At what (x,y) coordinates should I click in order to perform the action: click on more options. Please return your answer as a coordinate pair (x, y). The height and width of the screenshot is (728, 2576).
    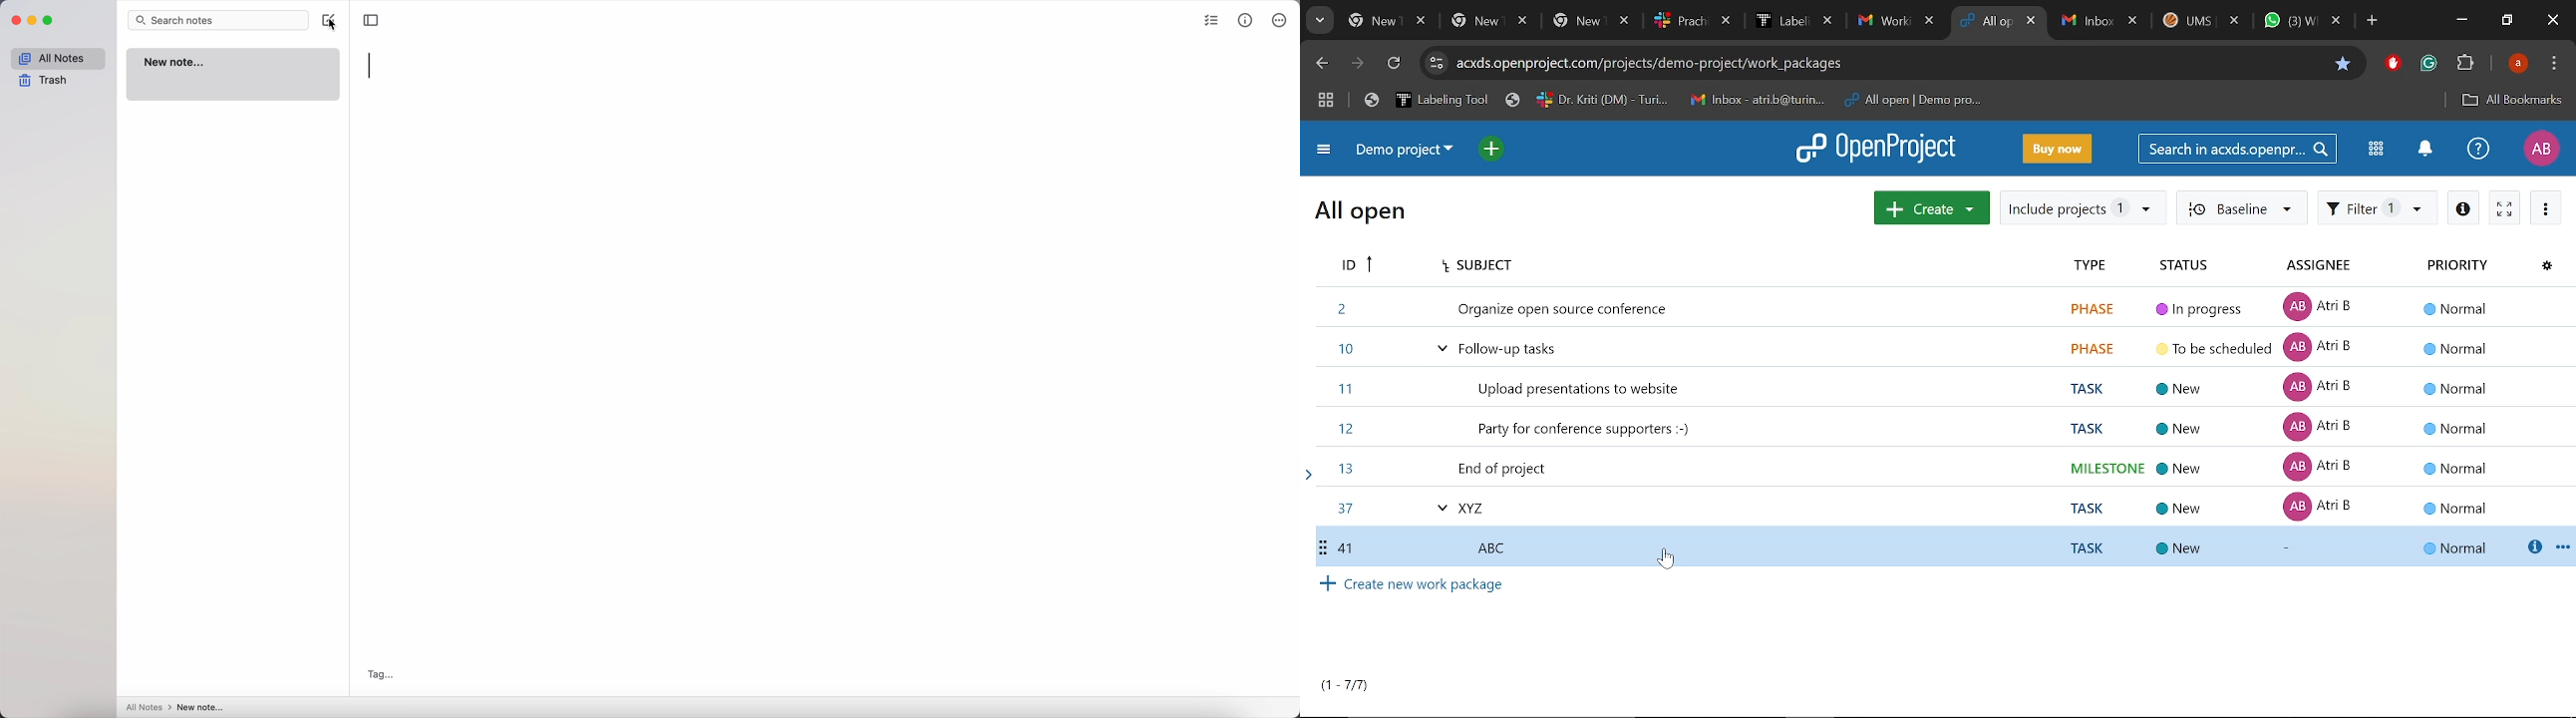
    Looking at the image, I should click on (1281, 20).